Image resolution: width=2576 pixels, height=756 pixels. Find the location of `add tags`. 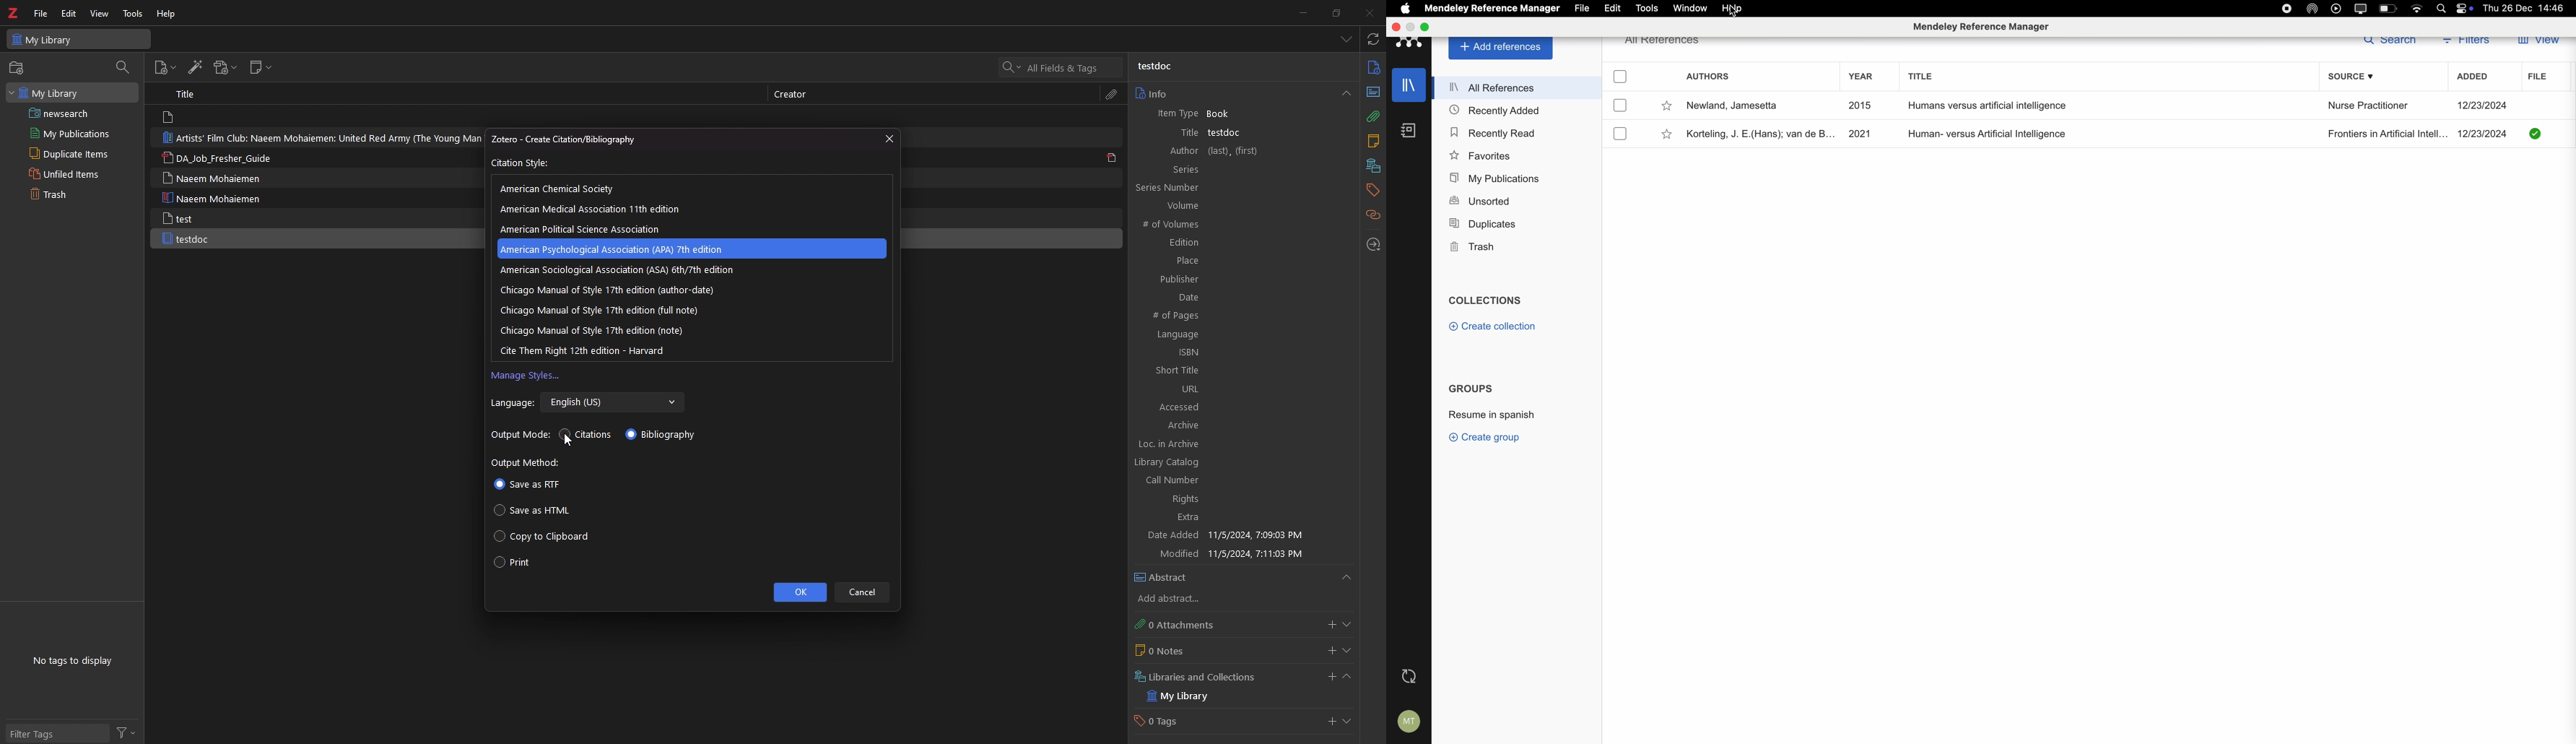

add tags is located at coordinates (1330, 723).